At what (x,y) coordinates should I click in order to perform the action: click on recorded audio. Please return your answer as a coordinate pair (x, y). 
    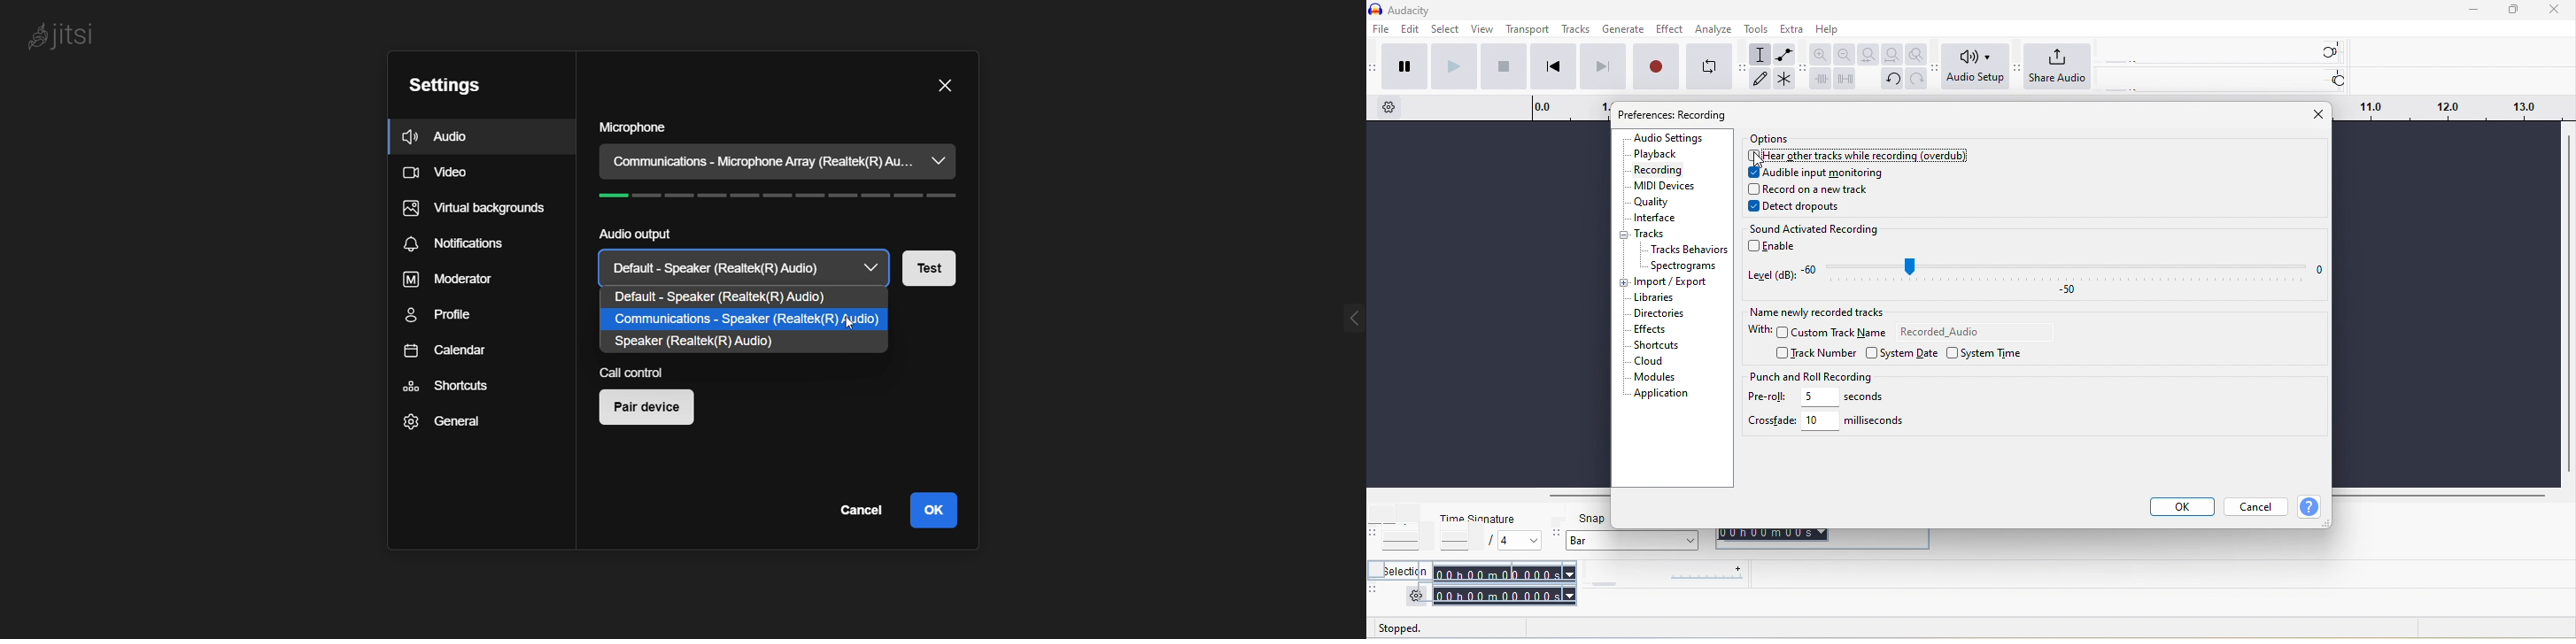
    Looking at the image, I should click on (1946, 334).